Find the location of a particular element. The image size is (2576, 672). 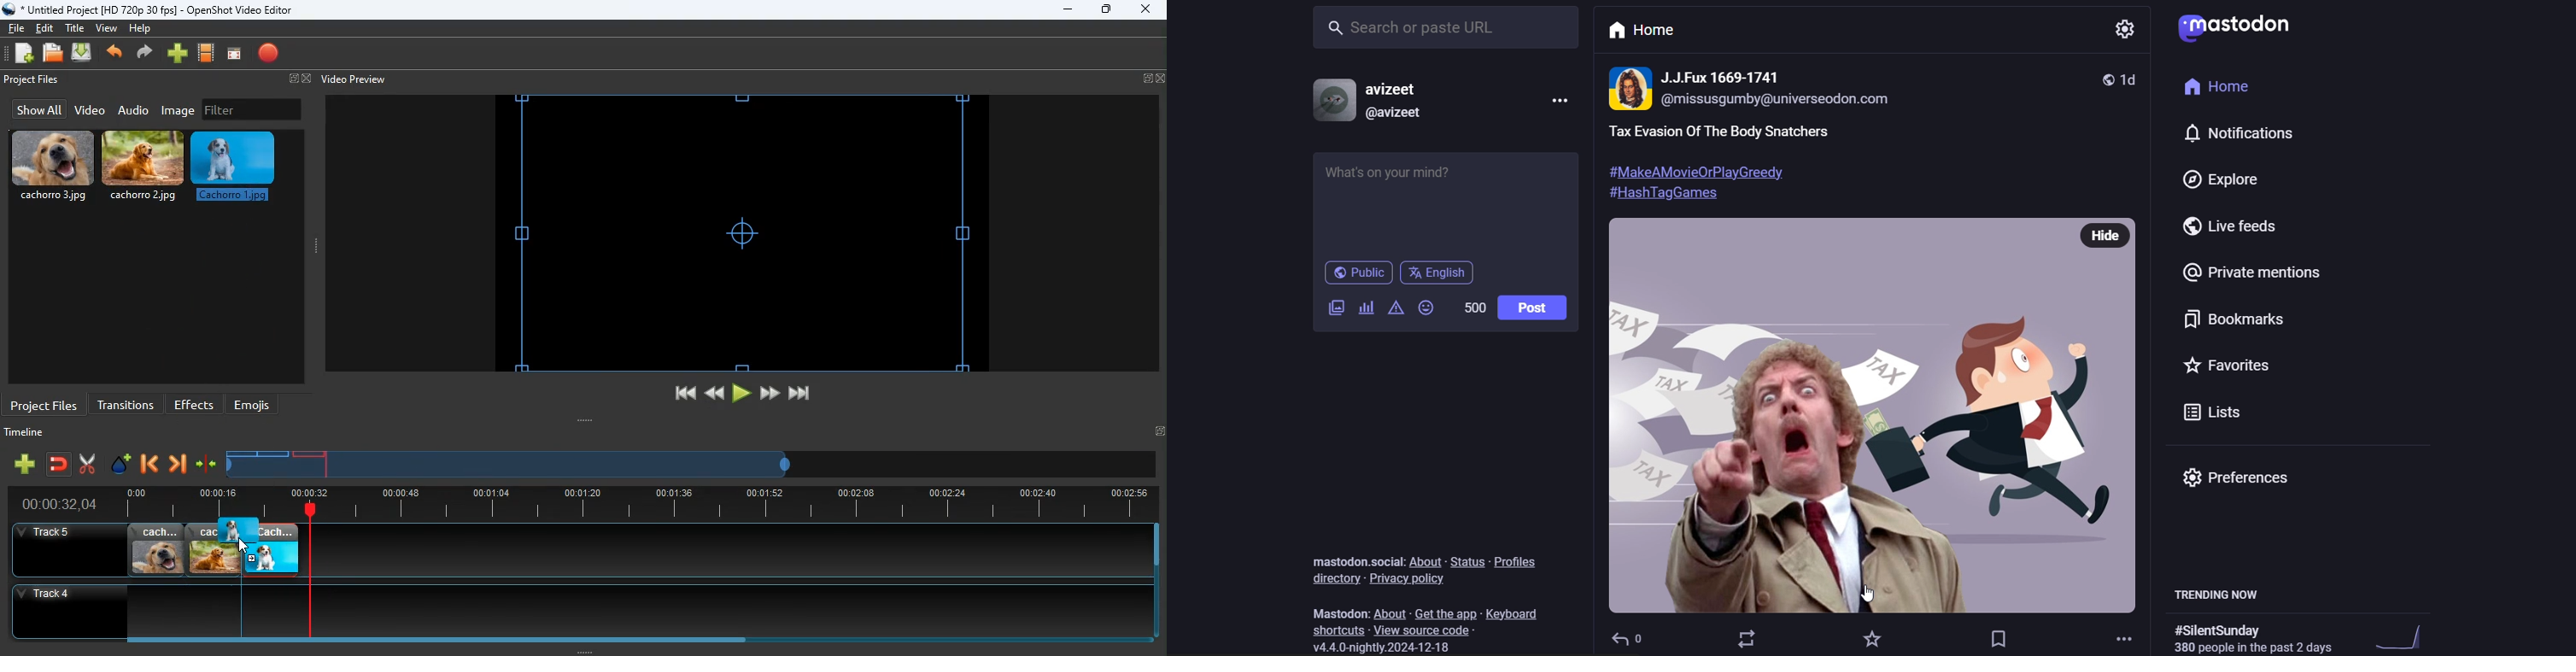

video is located at coordinates (89, 111).